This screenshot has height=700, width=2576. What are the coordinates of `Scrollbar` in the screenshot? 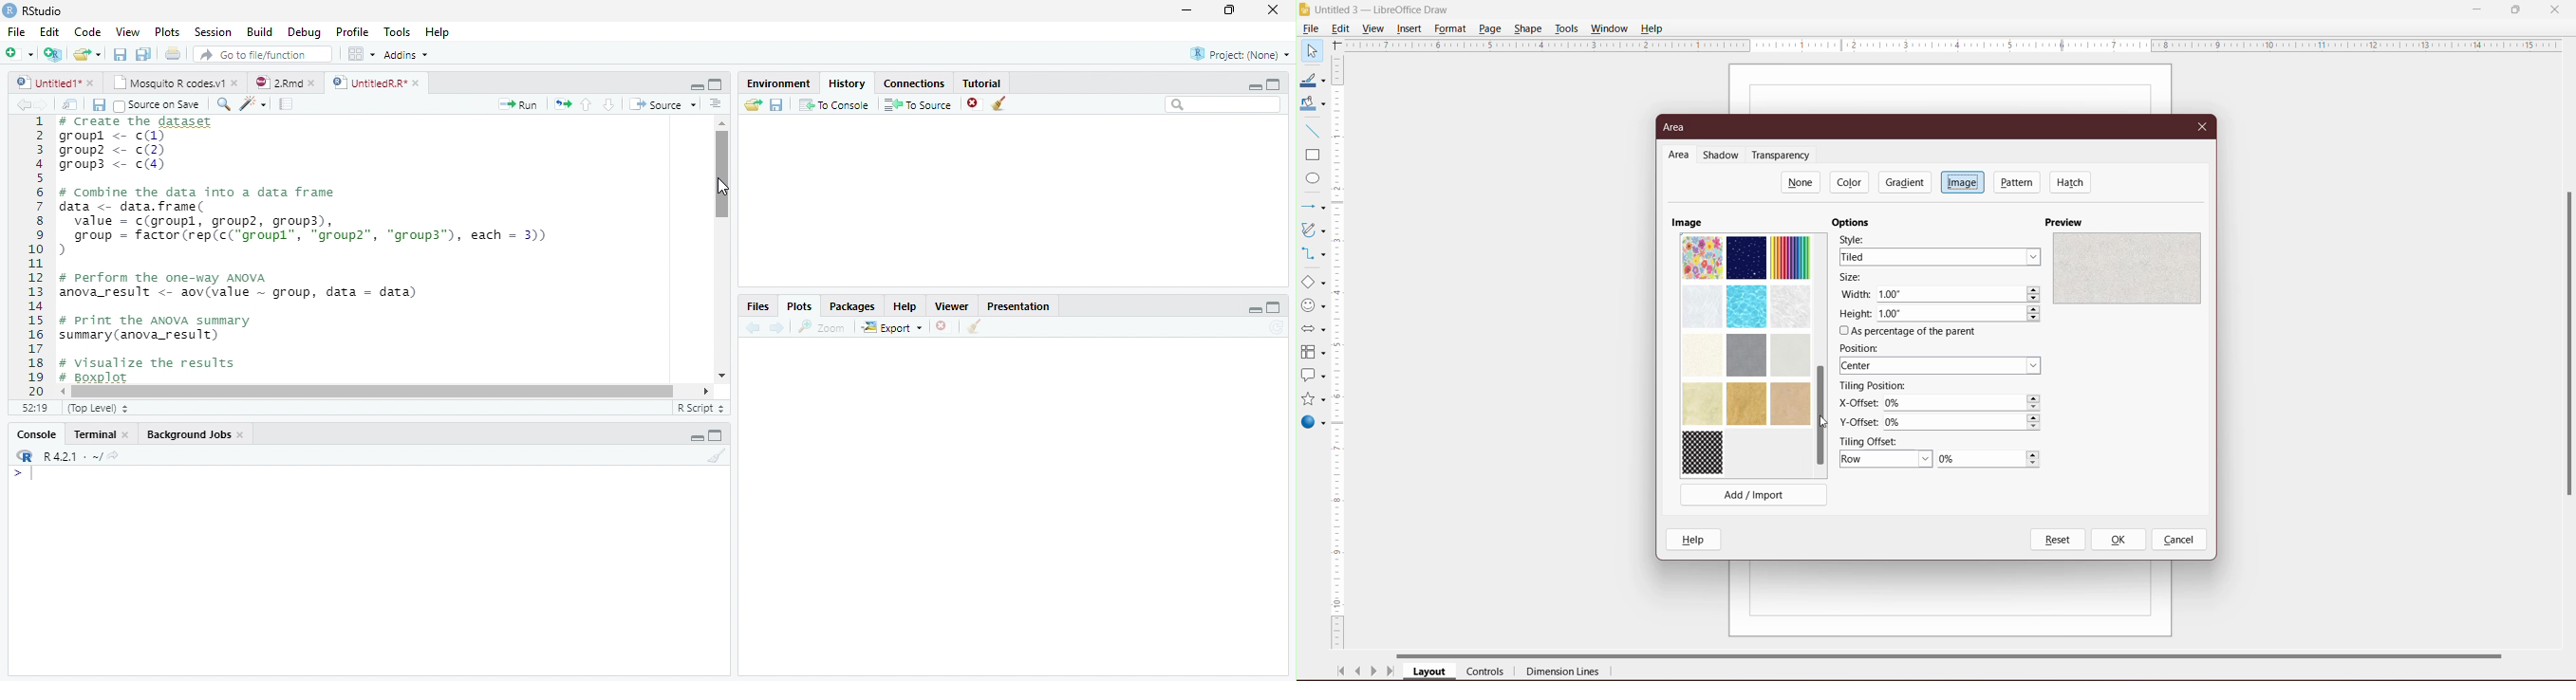 It's located at (387, 390).